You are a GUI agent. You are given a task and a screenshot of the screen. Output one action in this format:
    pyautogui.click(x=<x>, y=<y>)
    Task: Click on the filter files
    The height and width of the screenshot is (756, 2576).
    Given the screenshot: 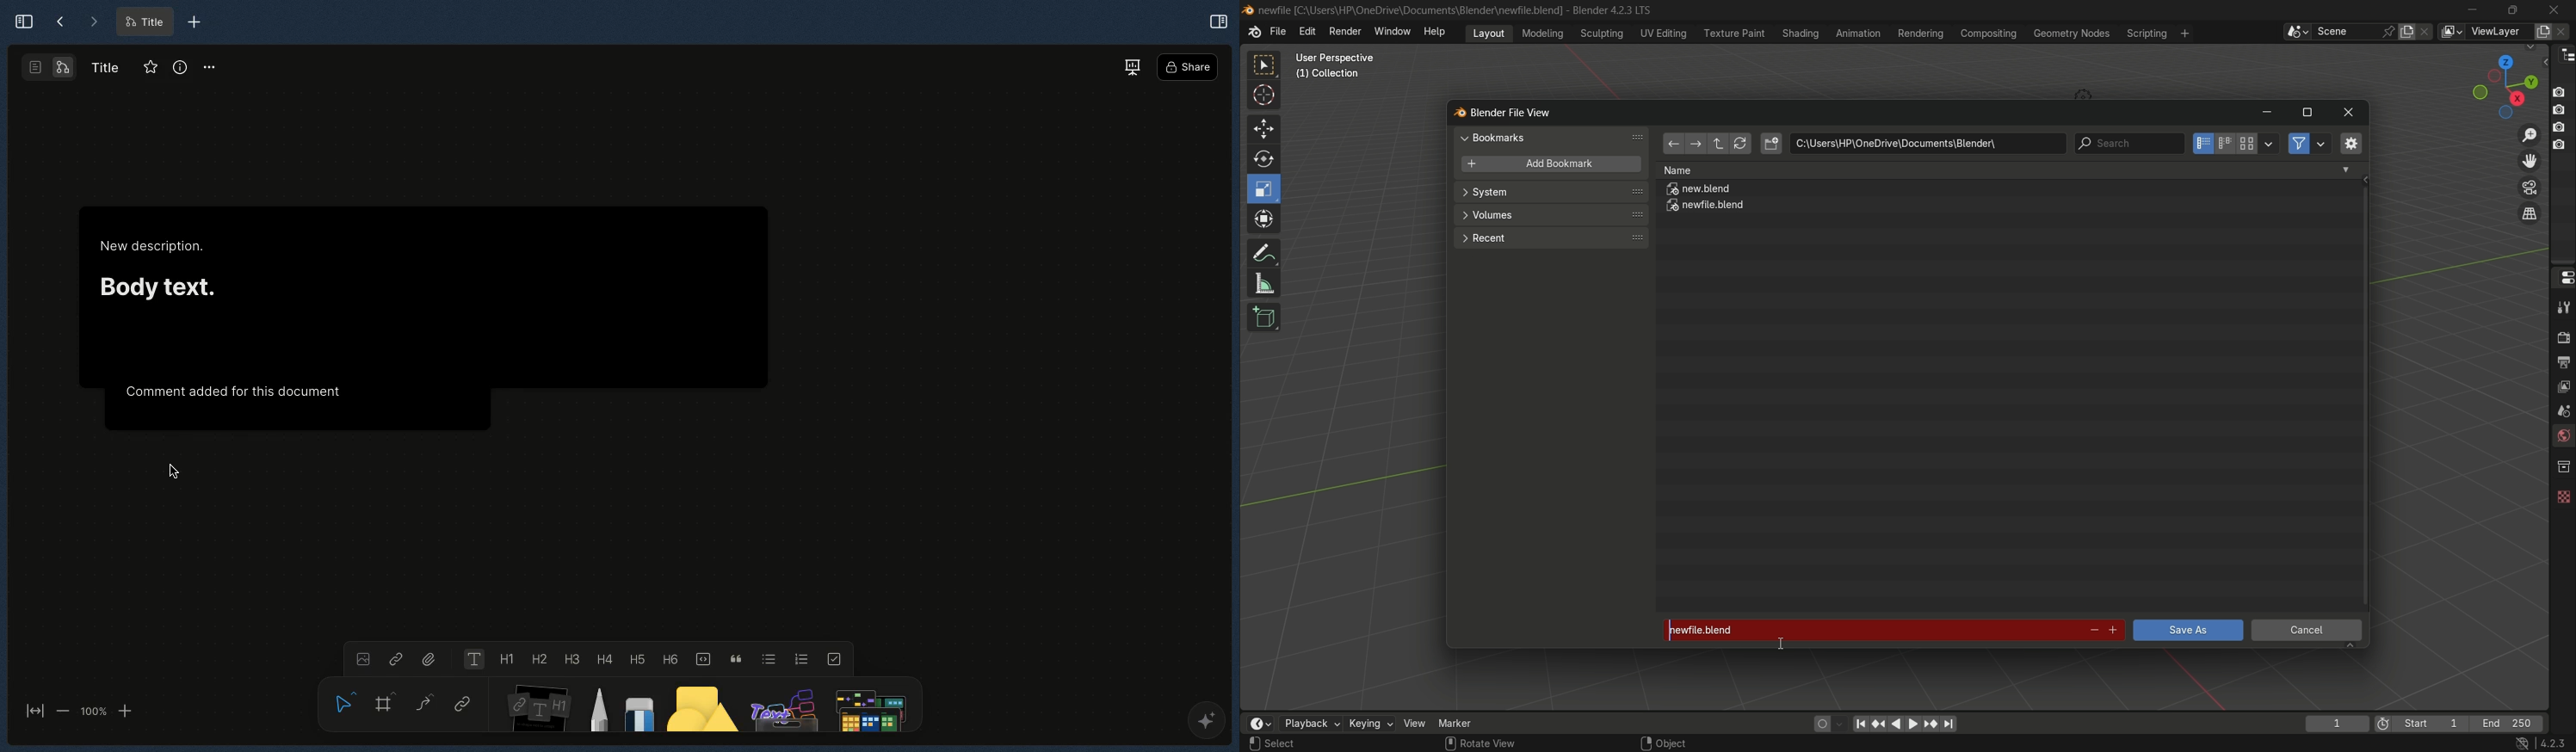 What is the action you would take?
    pyautogui.click(x=2299, y=143)
    